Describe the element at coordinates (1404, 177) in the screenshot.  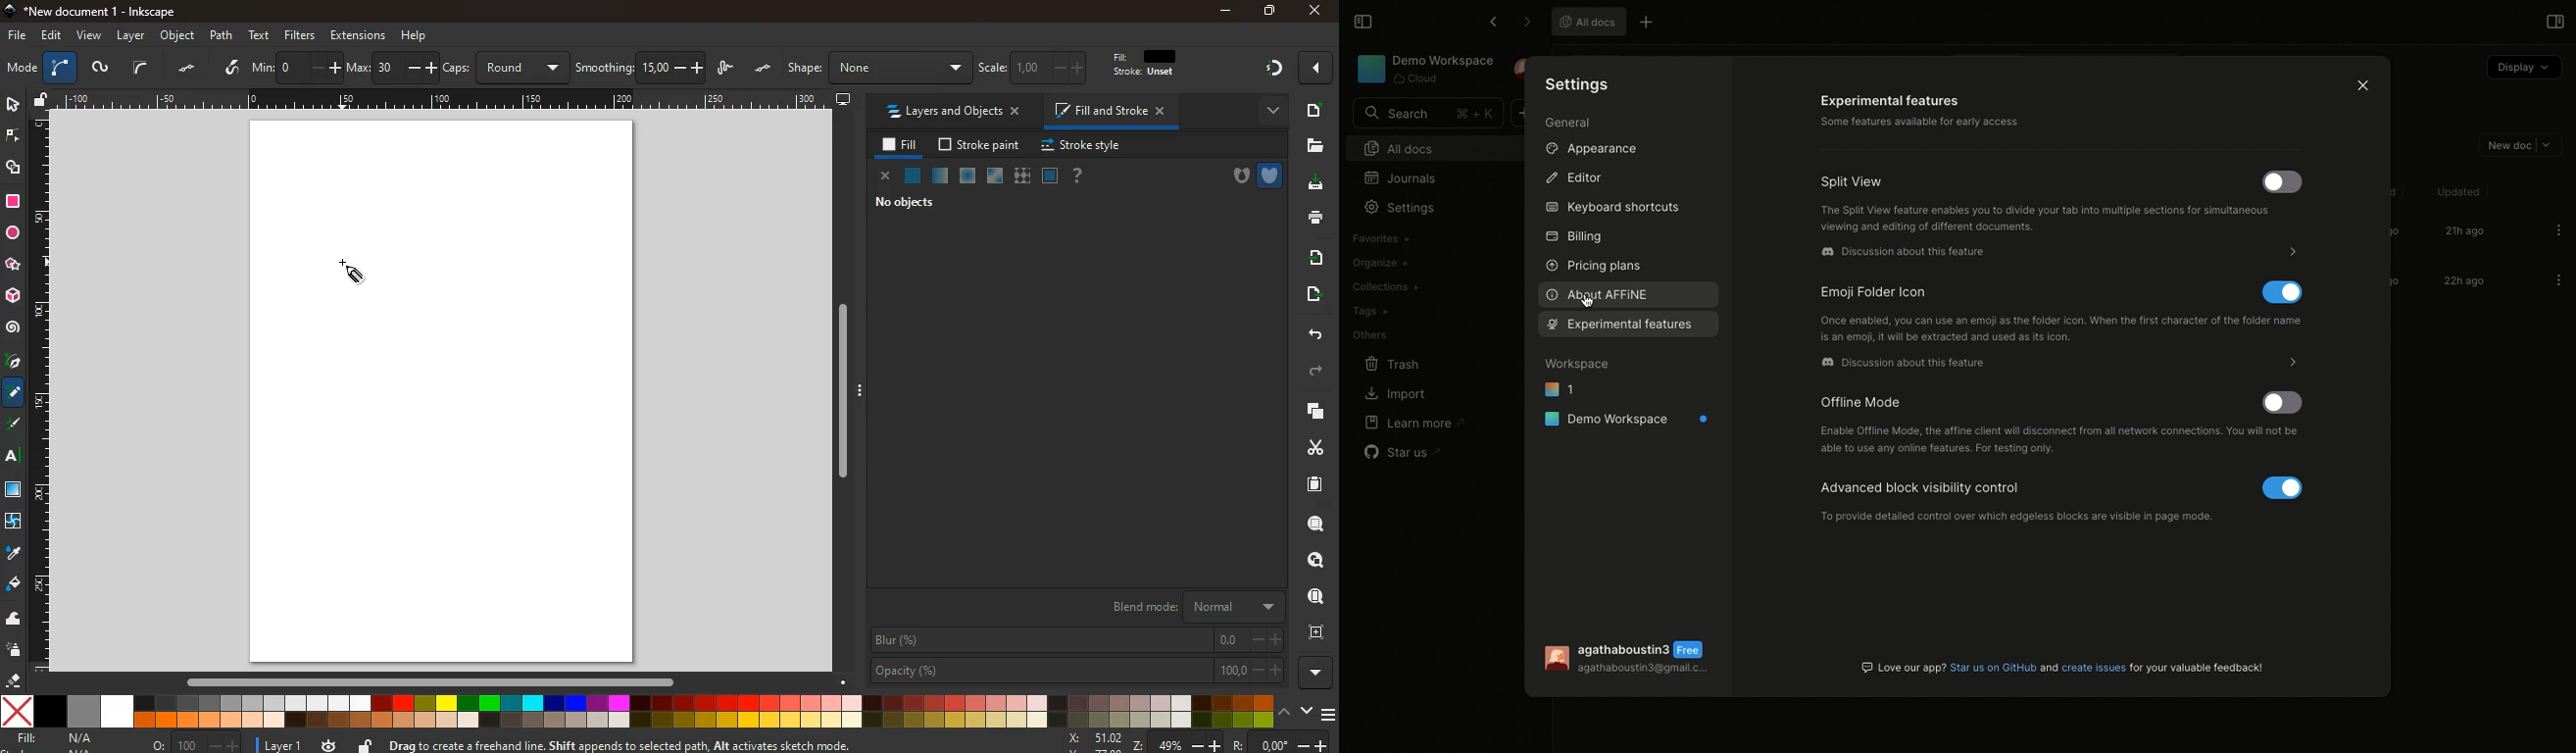
I see `Journals` at that location.